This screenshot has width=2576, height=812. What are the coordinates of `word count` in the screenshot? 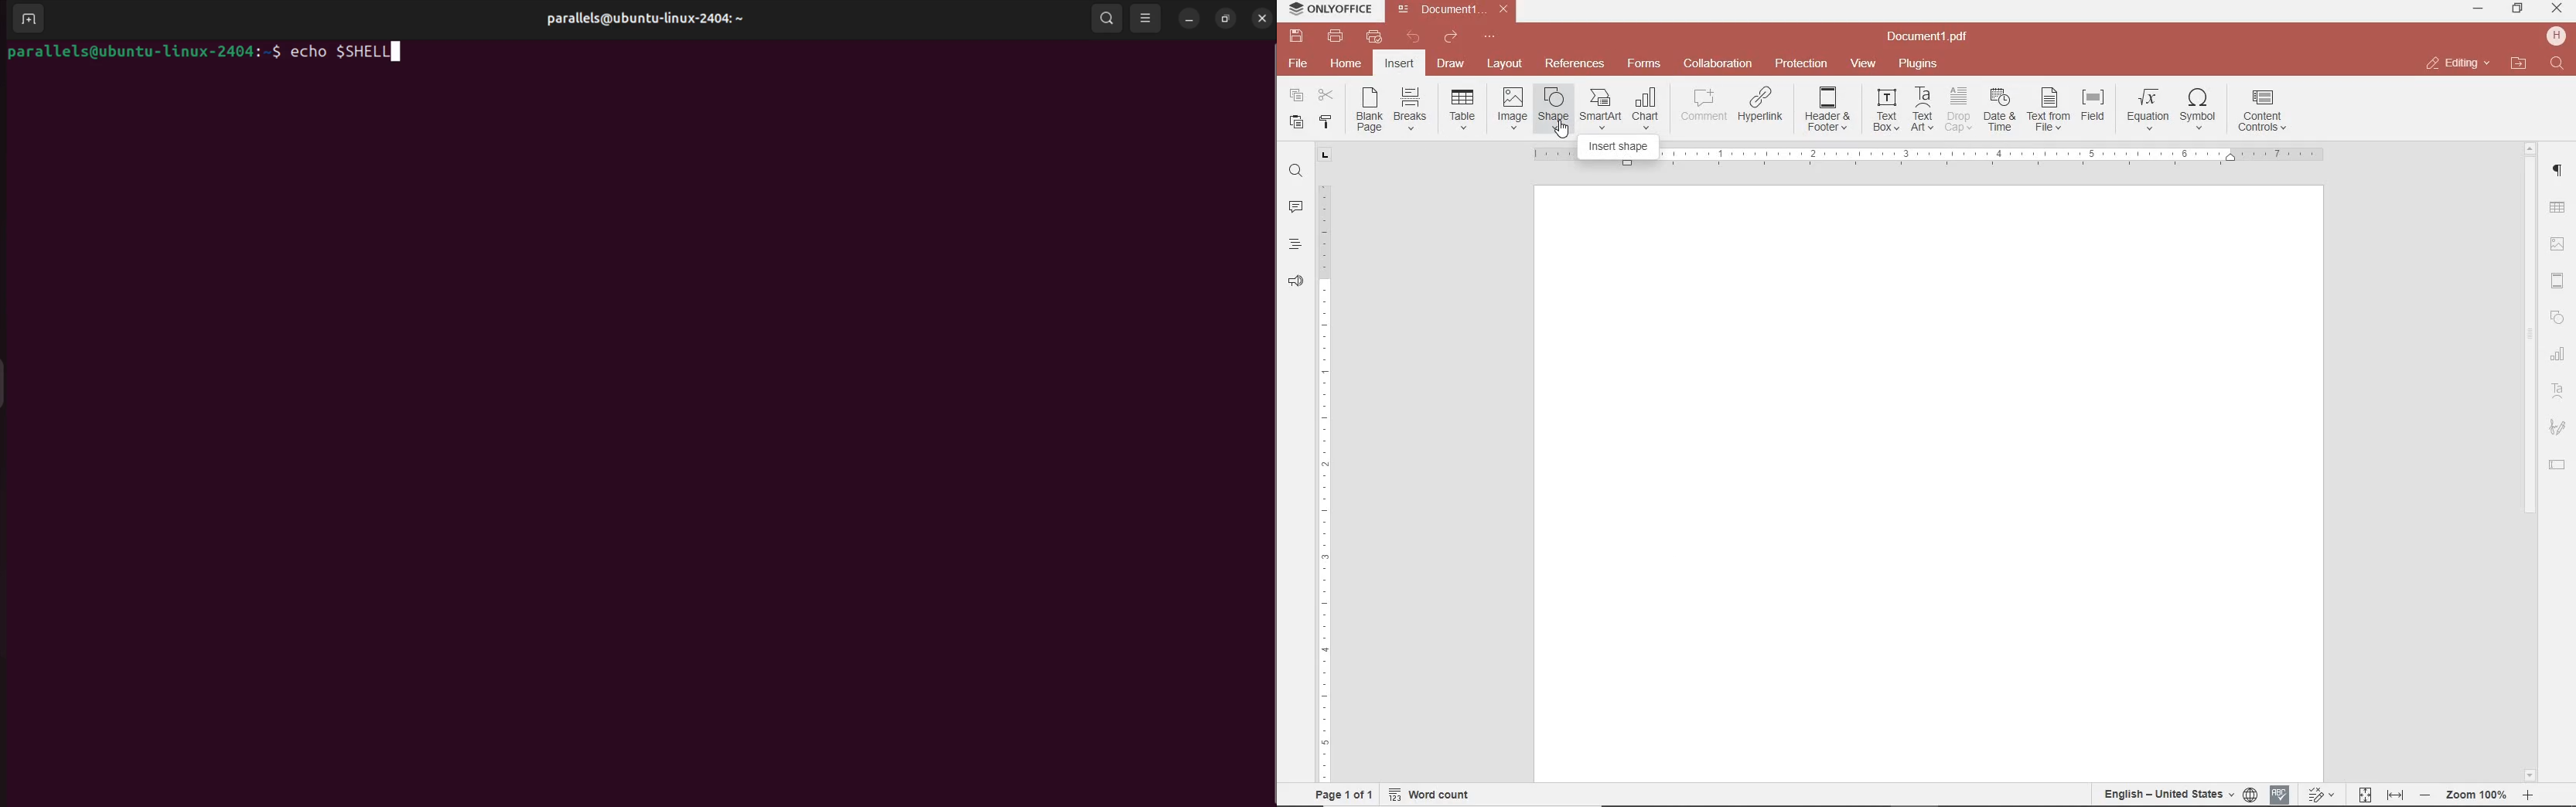 It's located at (1435, 795).